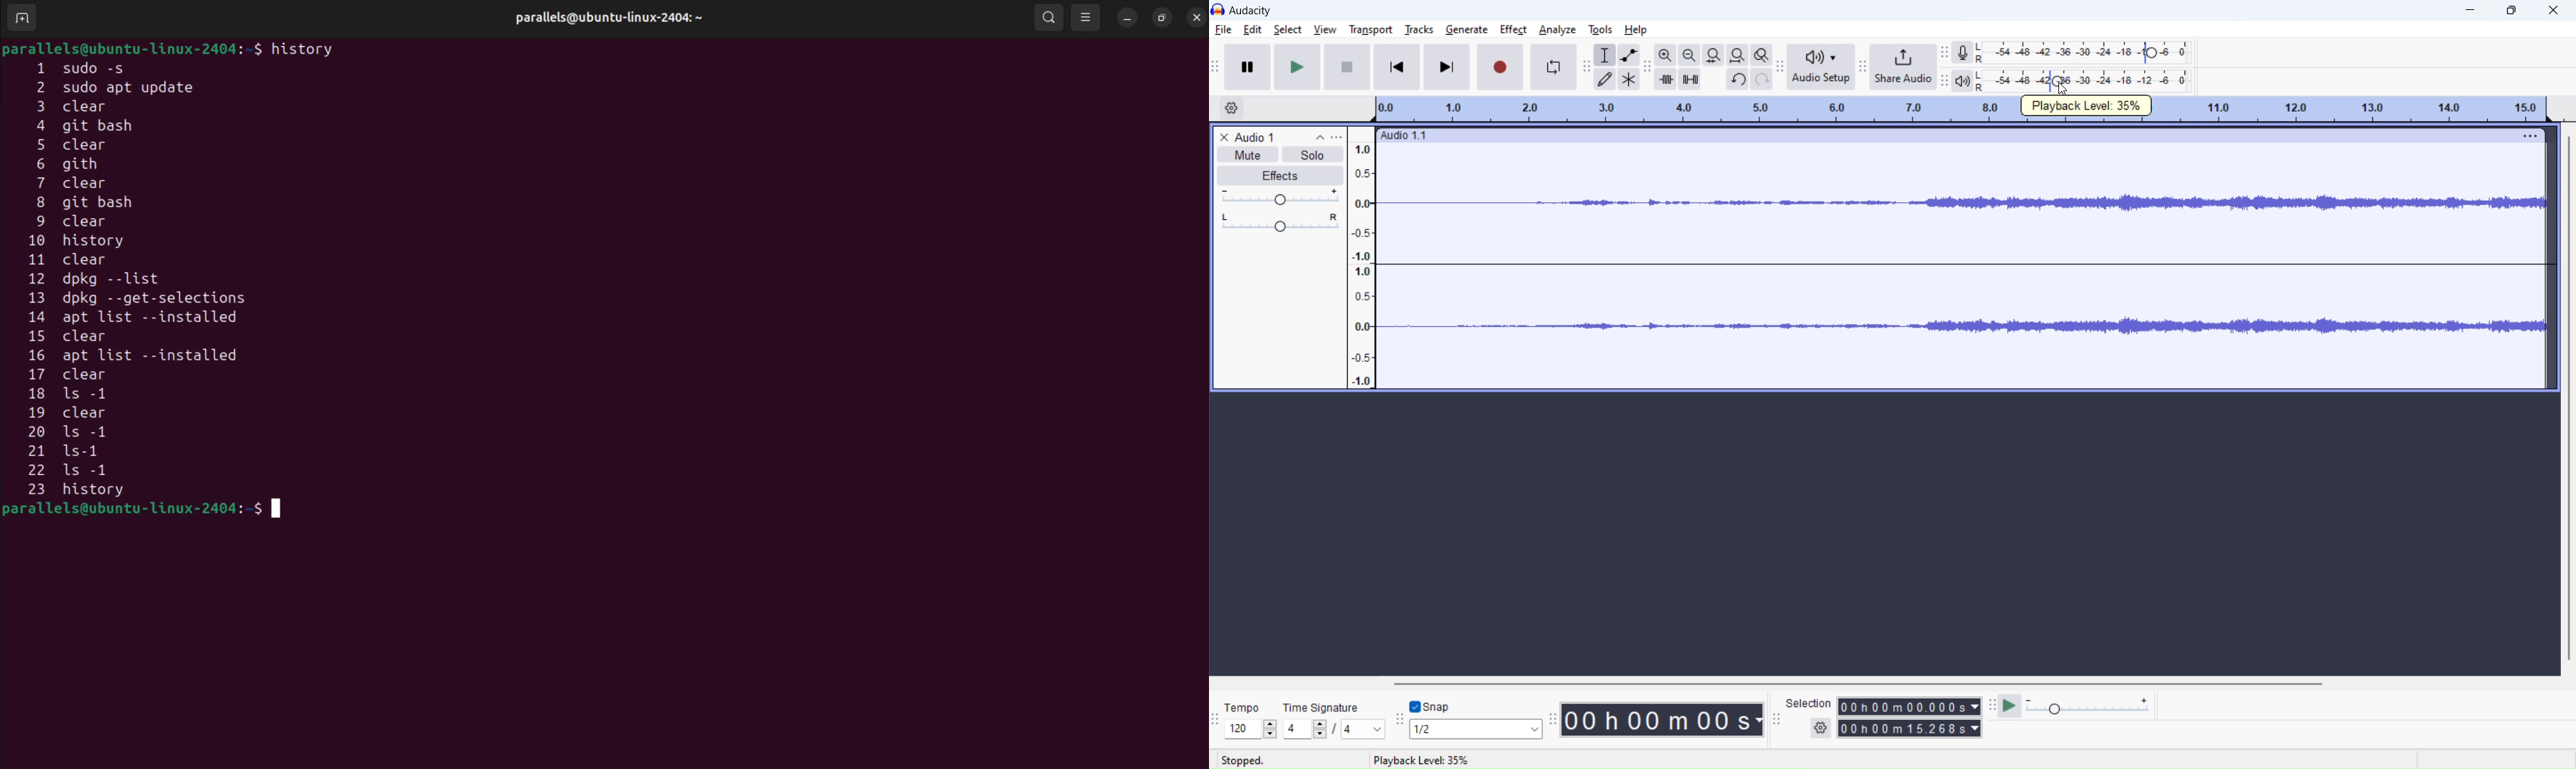 The image size is (2576, 784). What do you see at coordinates (1337, 137) in the screenshot?
I see `view menu` at bounding box center [1337, 137].